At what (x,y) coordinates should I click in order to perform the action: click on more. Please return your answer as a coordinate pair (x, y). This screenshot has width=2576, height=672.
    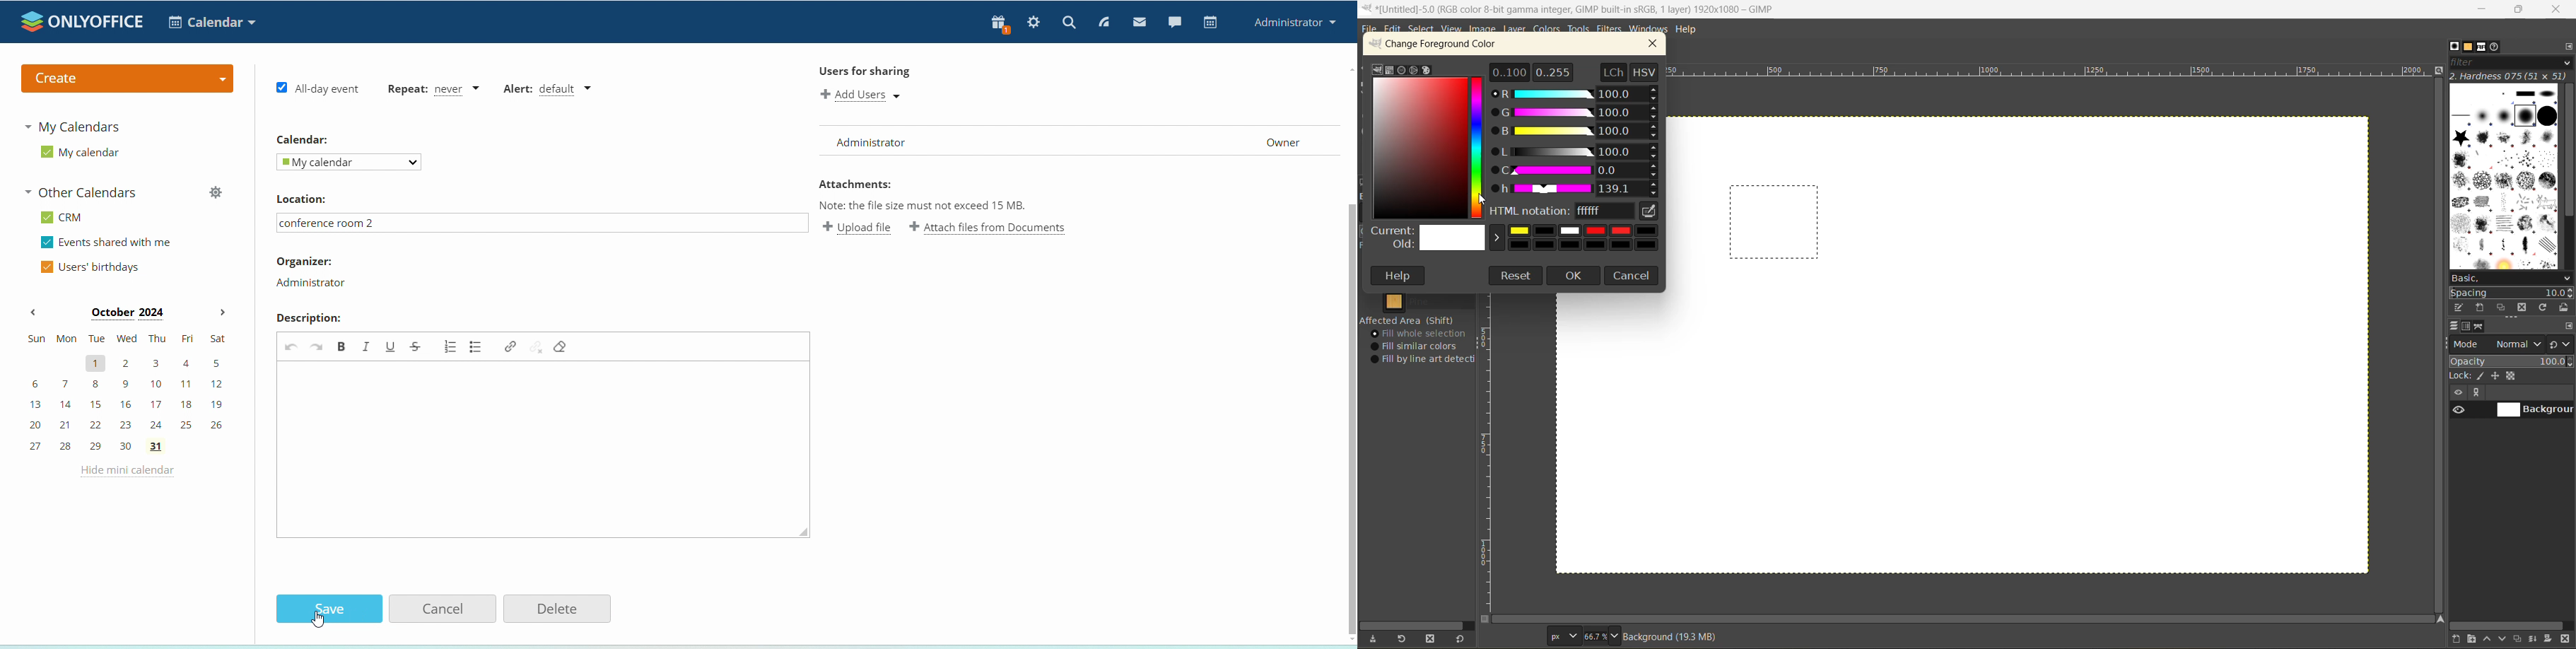
    Looking at the image, I should click on (2481, 393).